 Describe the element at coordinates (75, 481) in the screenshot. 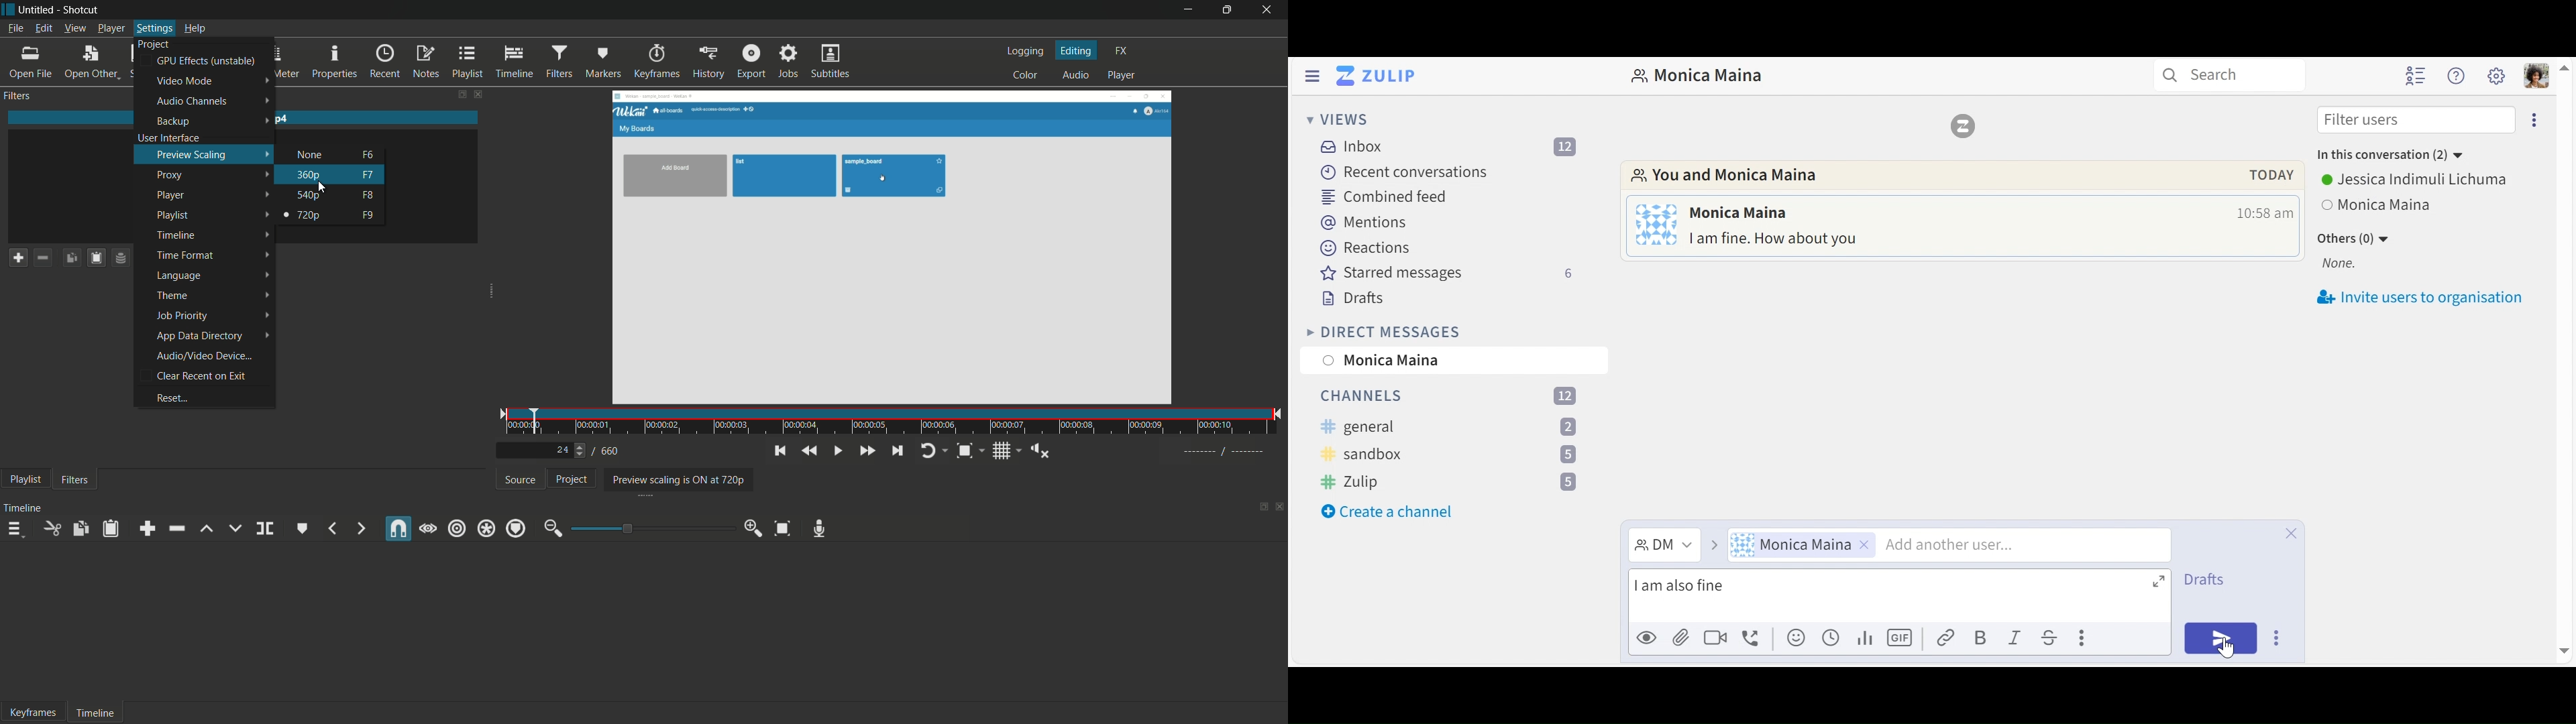

I see `filters` at that location.